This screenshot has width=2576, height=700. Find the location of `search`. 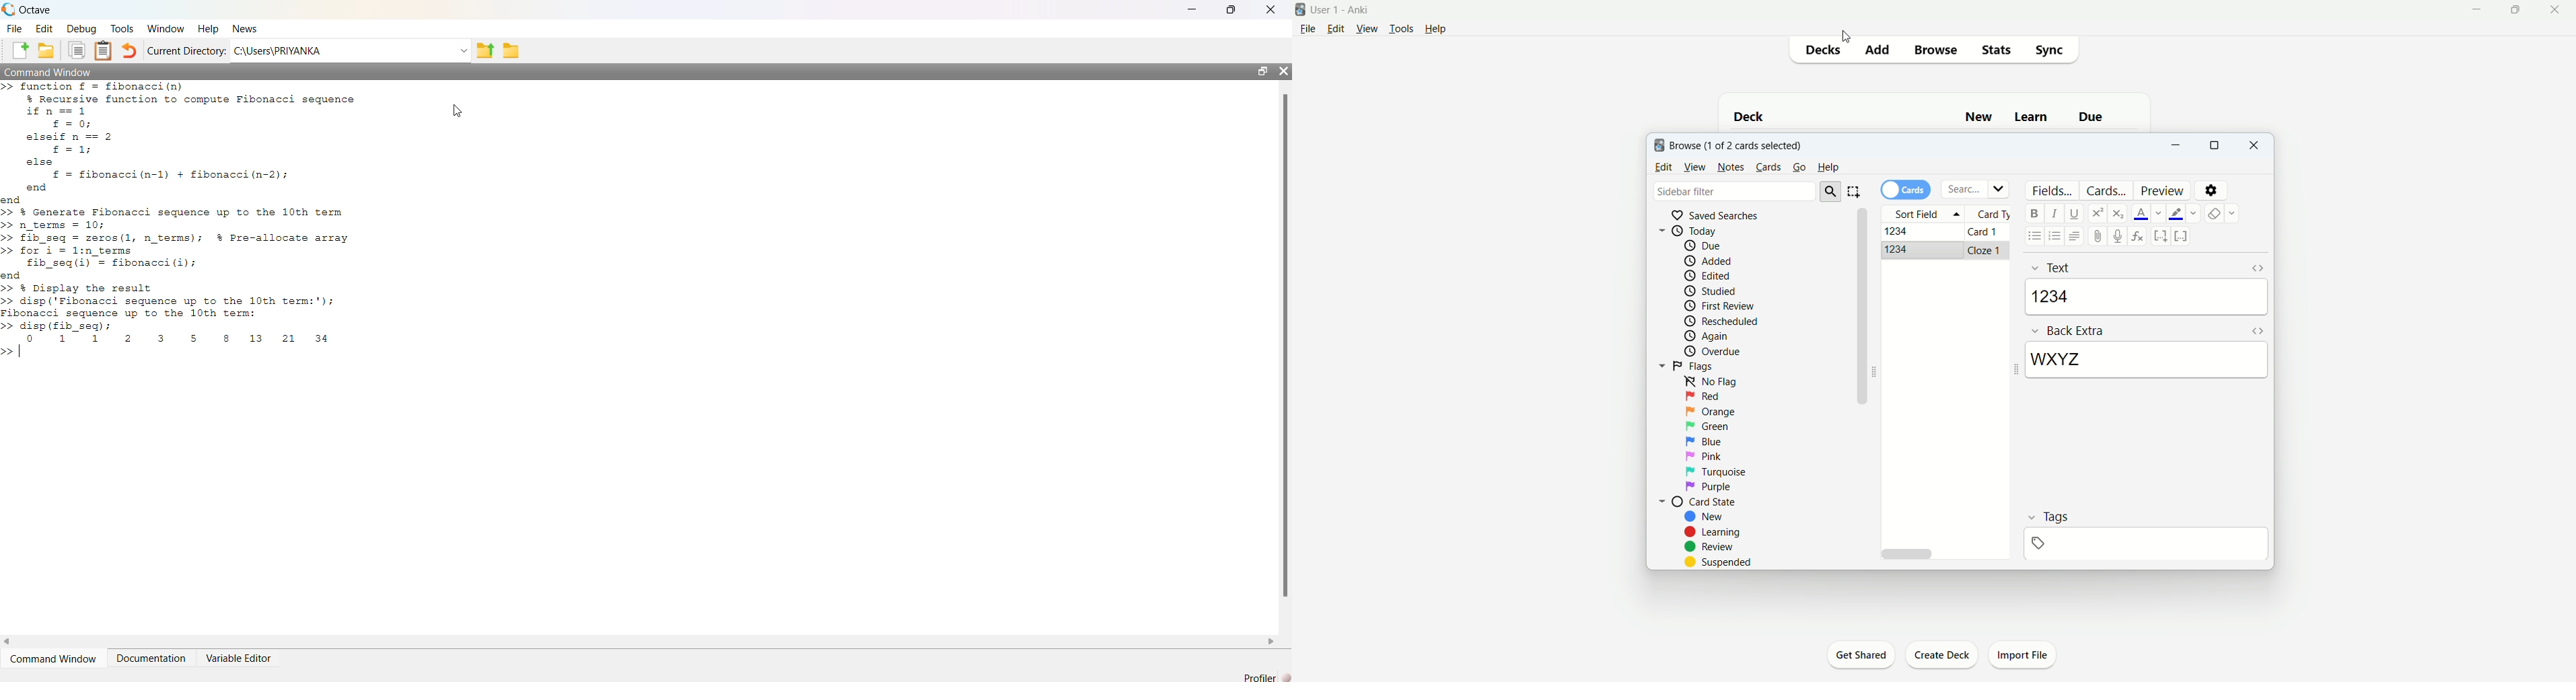

search is located at coordinates (1964, 189).